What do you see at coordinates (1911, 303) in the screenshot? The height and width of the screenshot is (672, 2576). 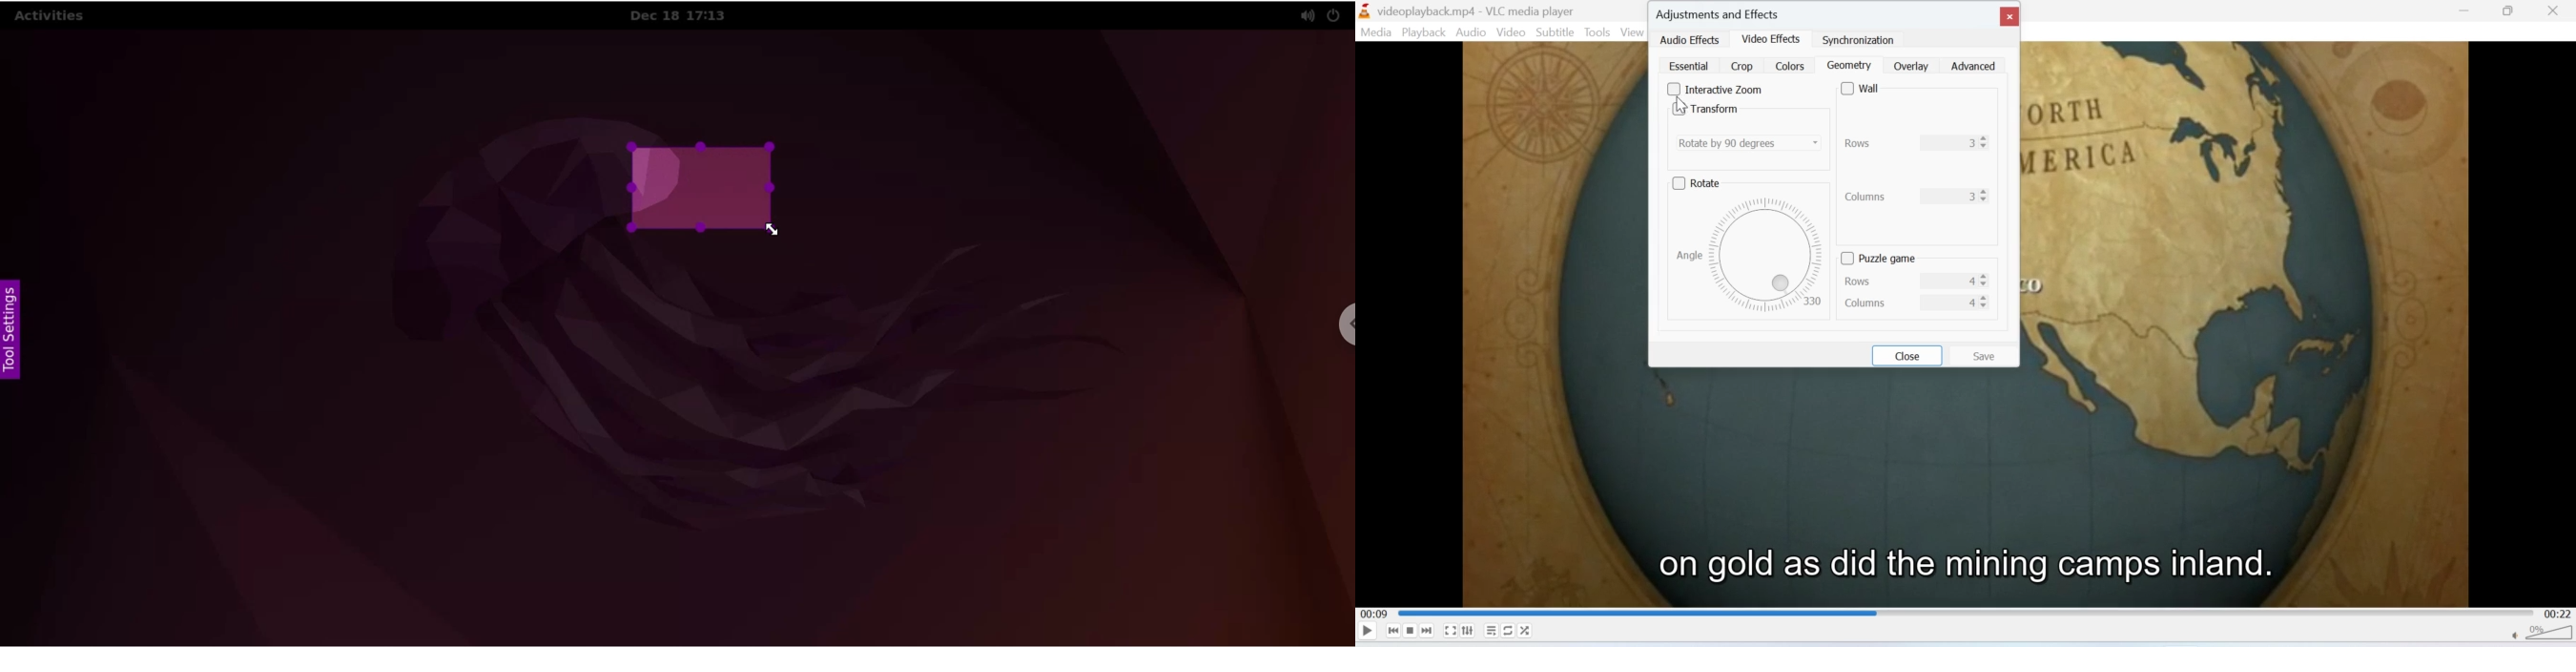 I see `columns     4` at bounding box center [1911, 303].